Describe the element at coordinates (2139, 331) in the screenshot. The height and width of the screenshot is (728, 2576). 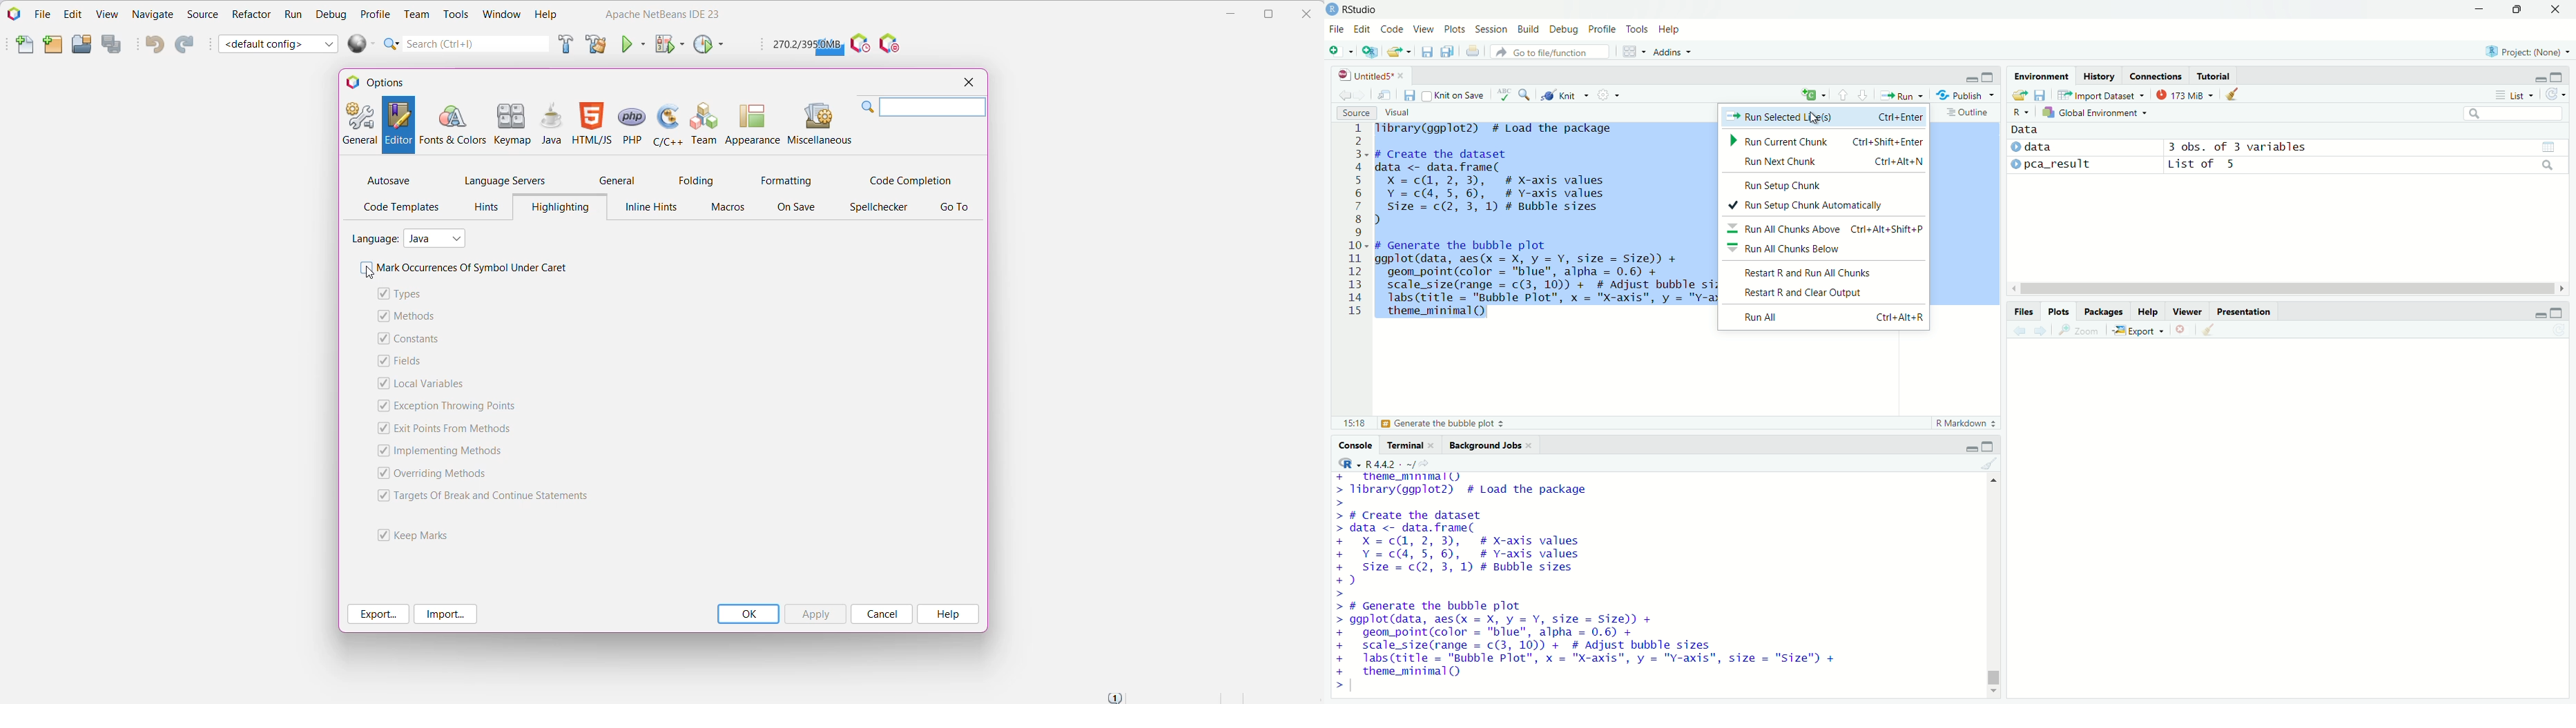
I see `export` at that location.